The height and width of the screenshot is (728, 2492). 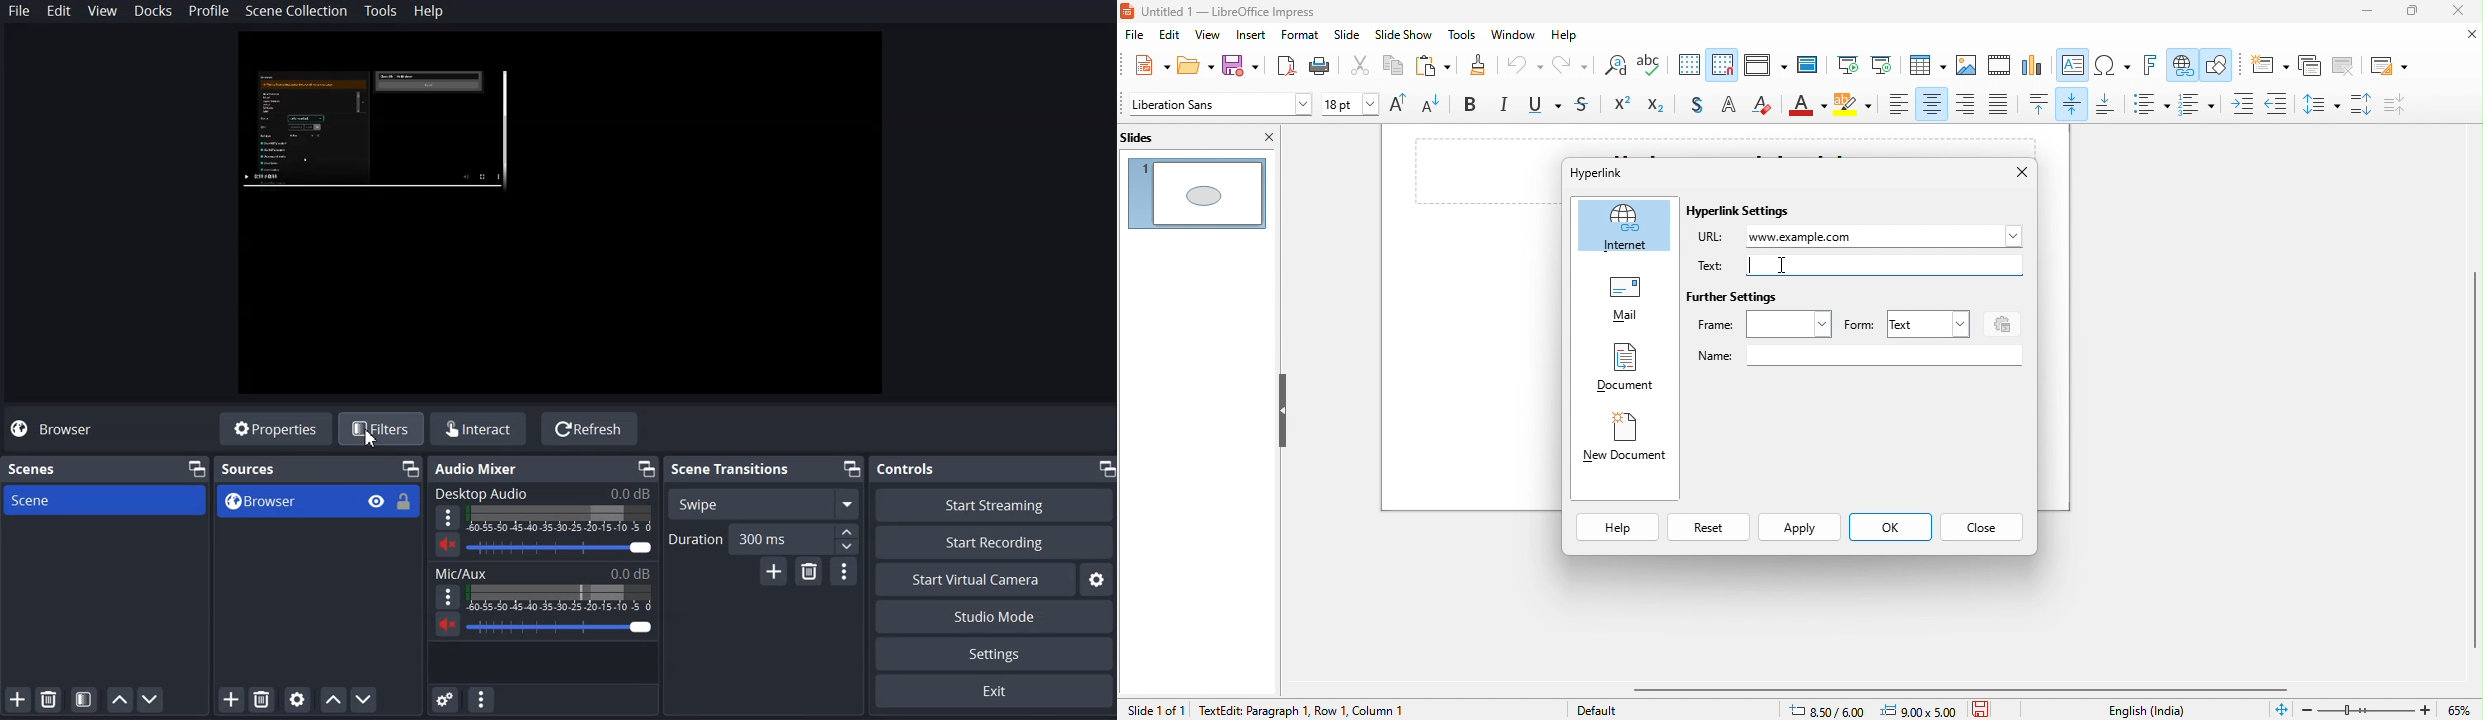 What do you see at coordinates (232, 700) in the screenshot?
I see `Add Source` at bounding box center [232, 700].